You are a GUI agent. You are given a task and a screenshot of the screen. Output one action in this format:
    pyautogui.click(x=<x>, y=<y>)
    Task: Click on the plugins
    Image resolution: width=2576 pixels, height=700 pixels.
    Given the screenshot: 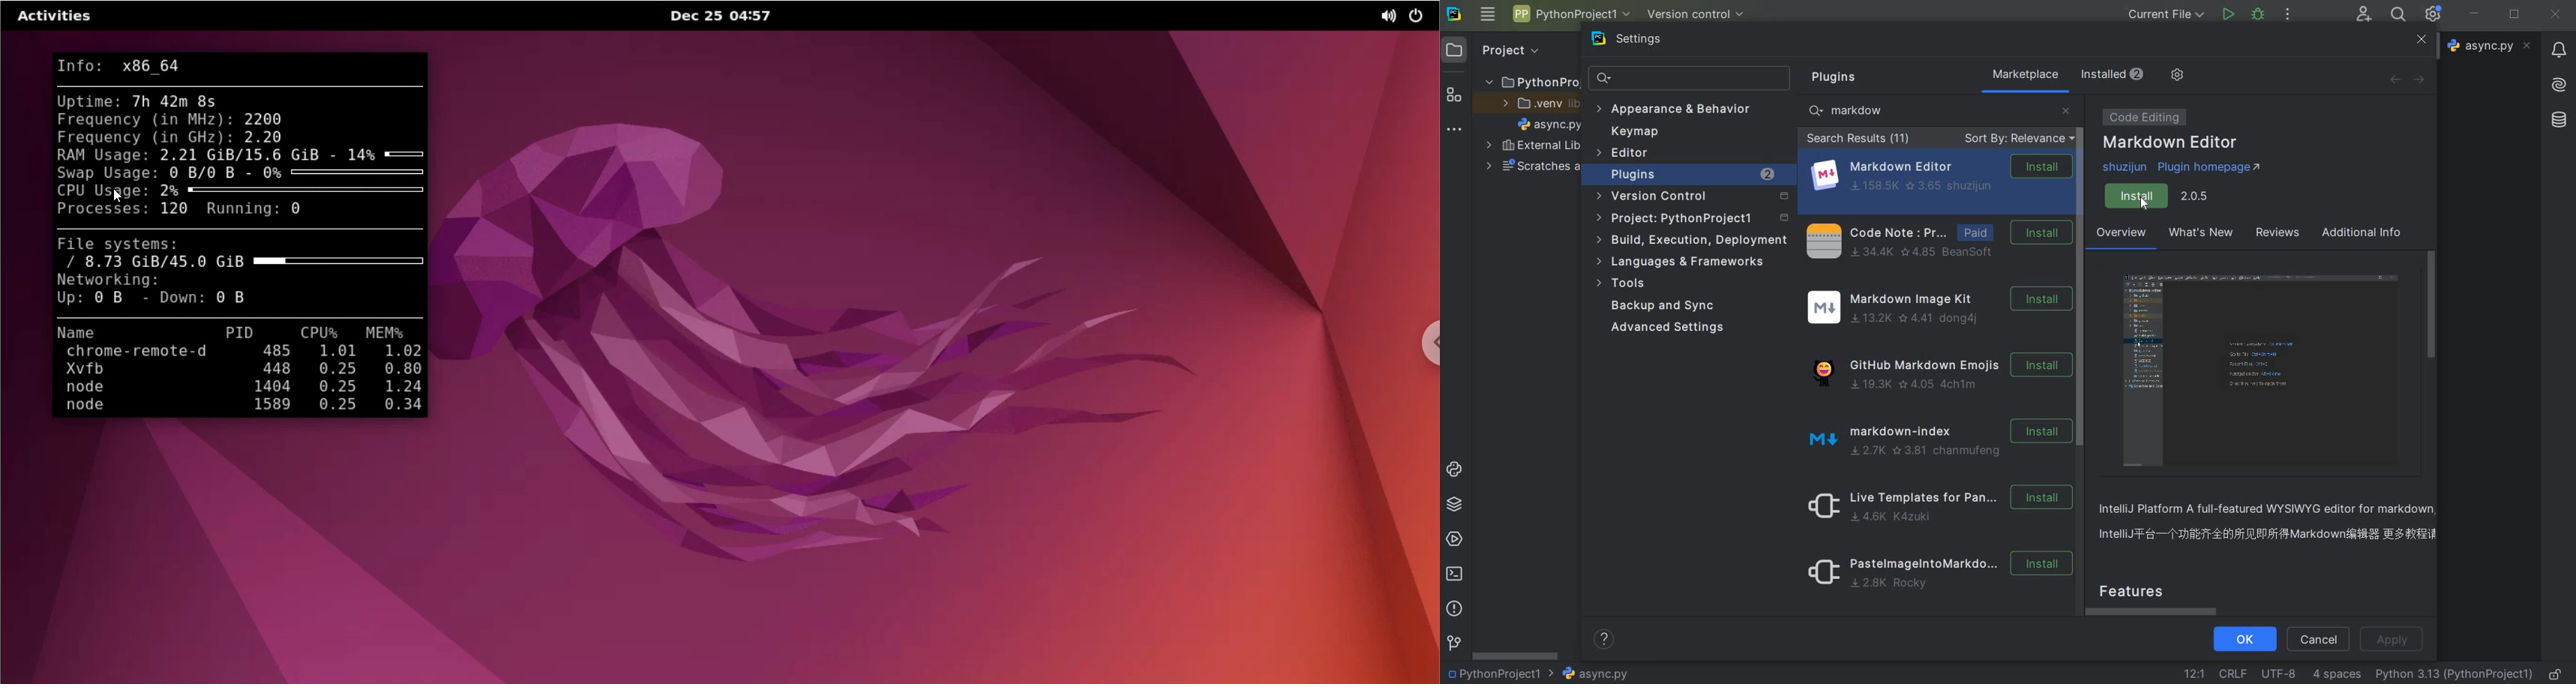 What is the action you would take?
    pyautogui.click(x=1839, y=77)
    